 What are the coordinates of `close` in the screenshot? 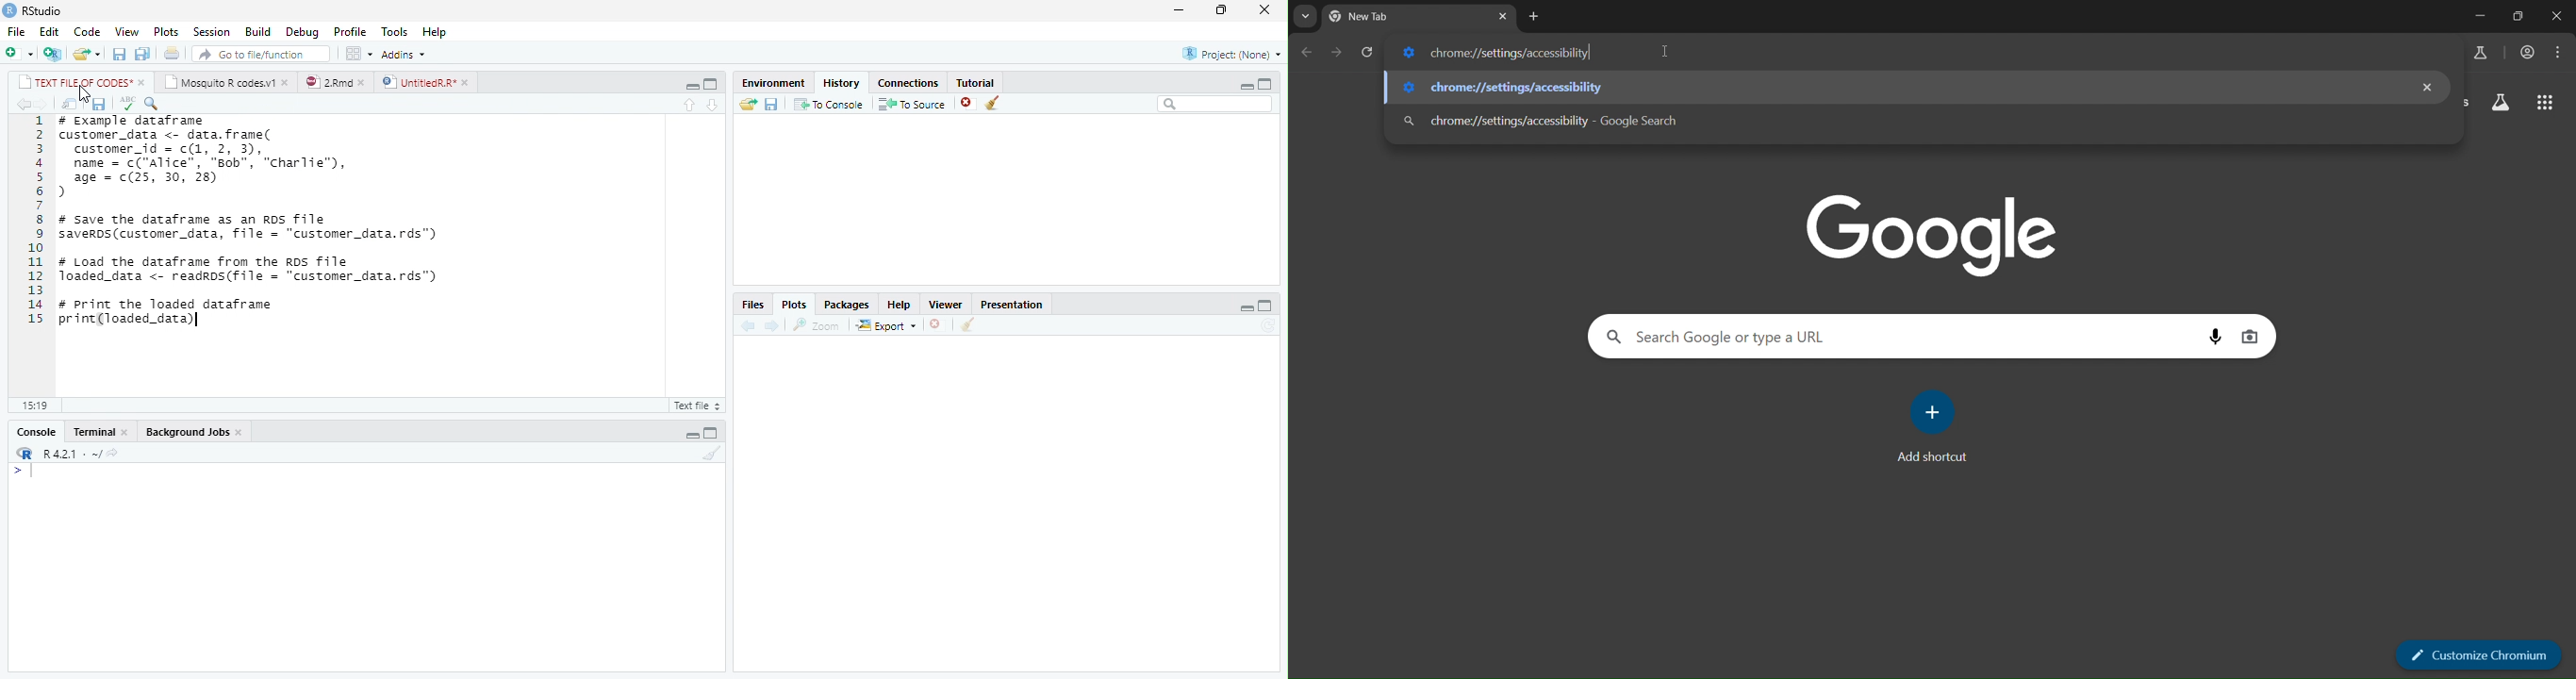 It's located at (468, 82).